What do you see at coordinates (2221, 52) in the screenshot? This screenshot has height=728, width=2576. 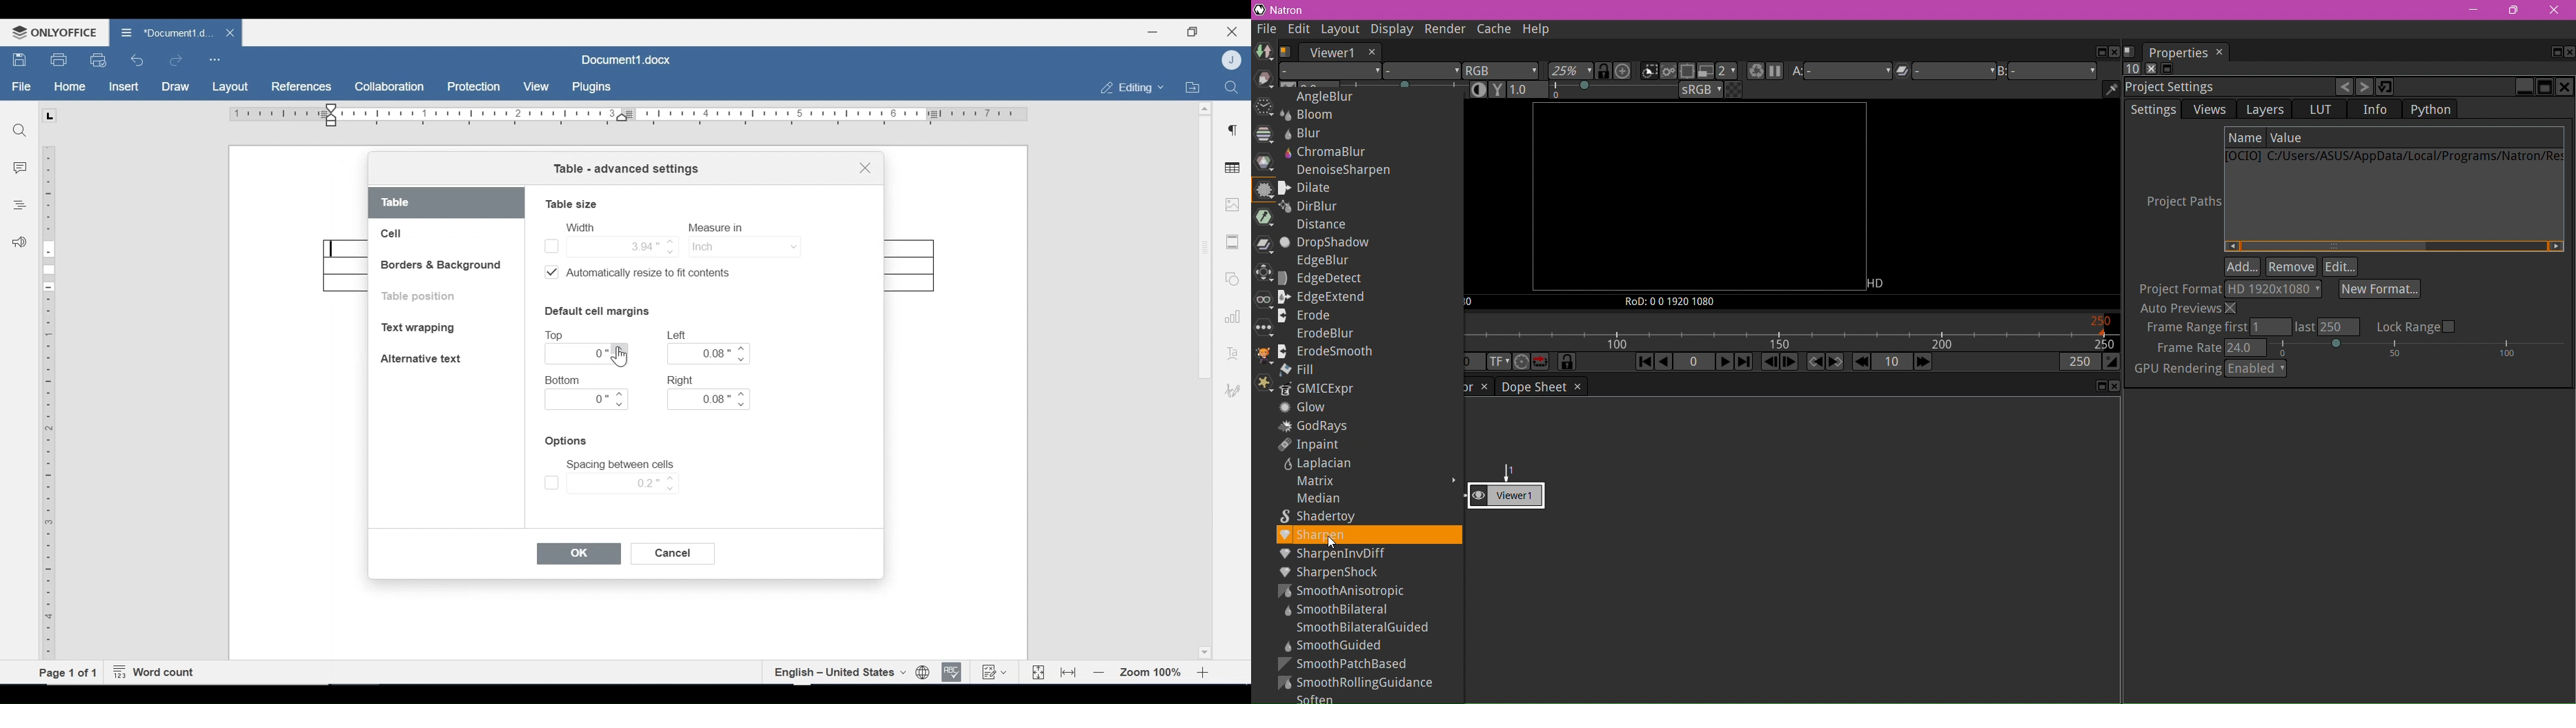 I see `Close Tab` at bounding box center [2221, 52].